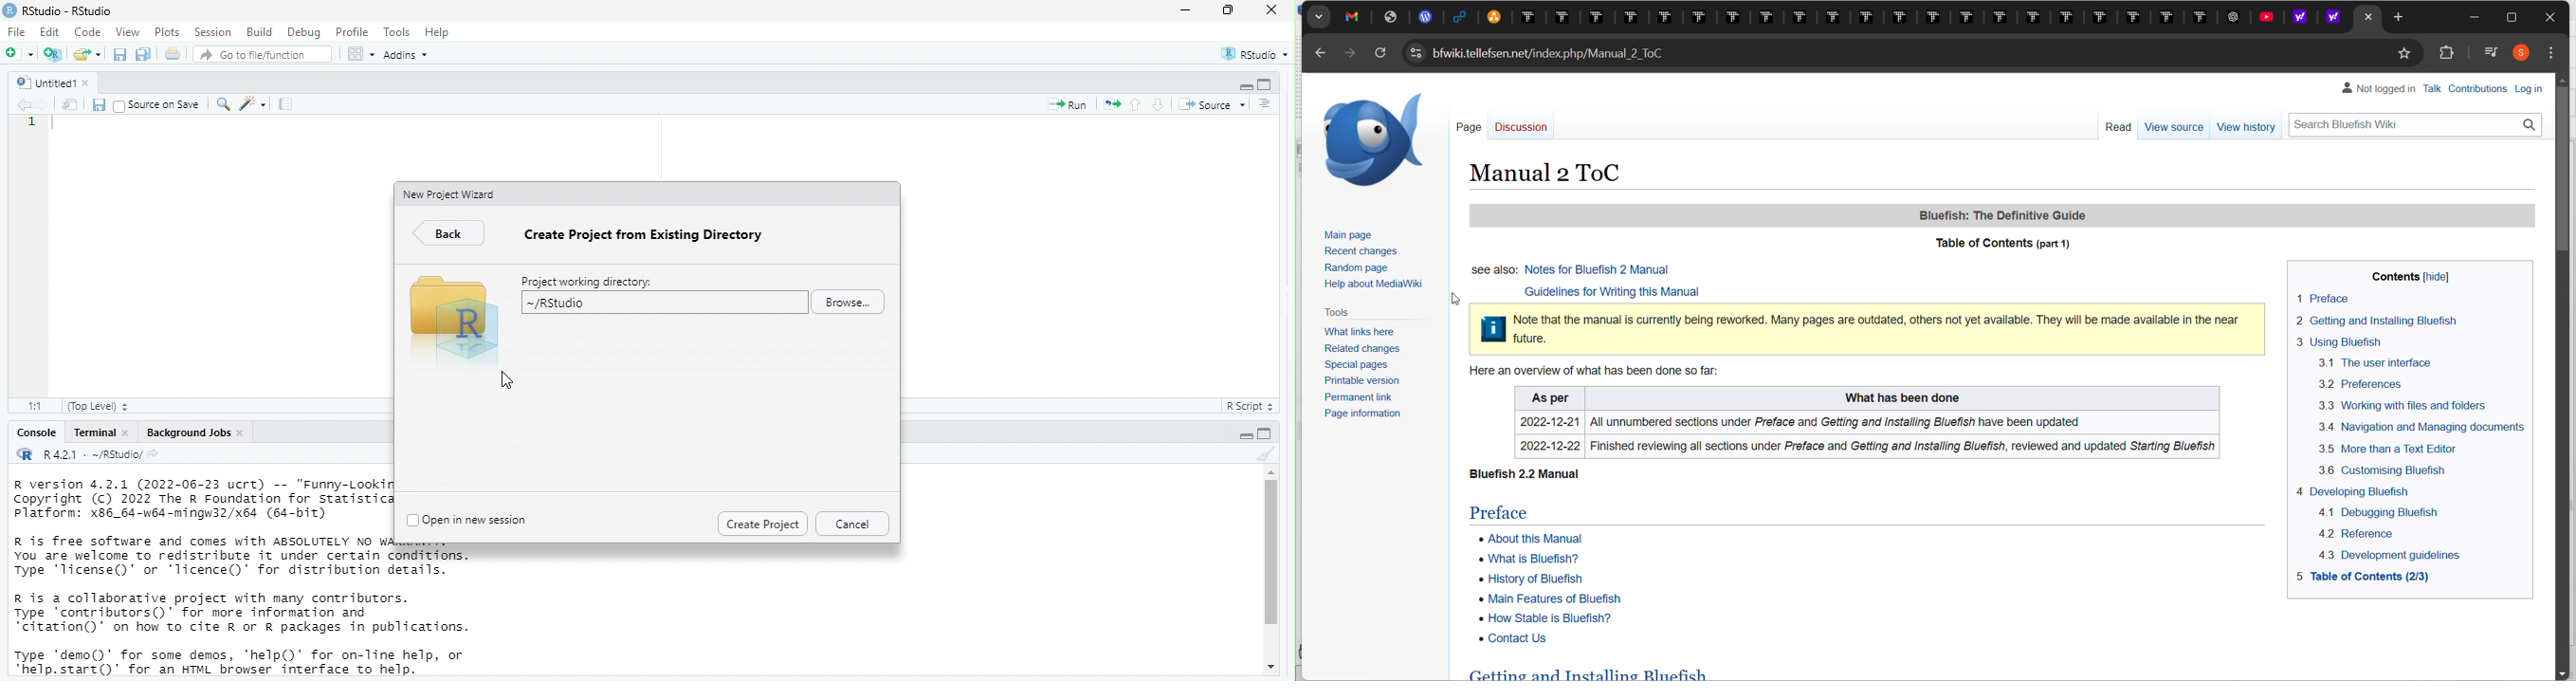  What do you see at coordinates (1465, 128) in the screenshot?
I see `page` at bounding box center [1465, 128].